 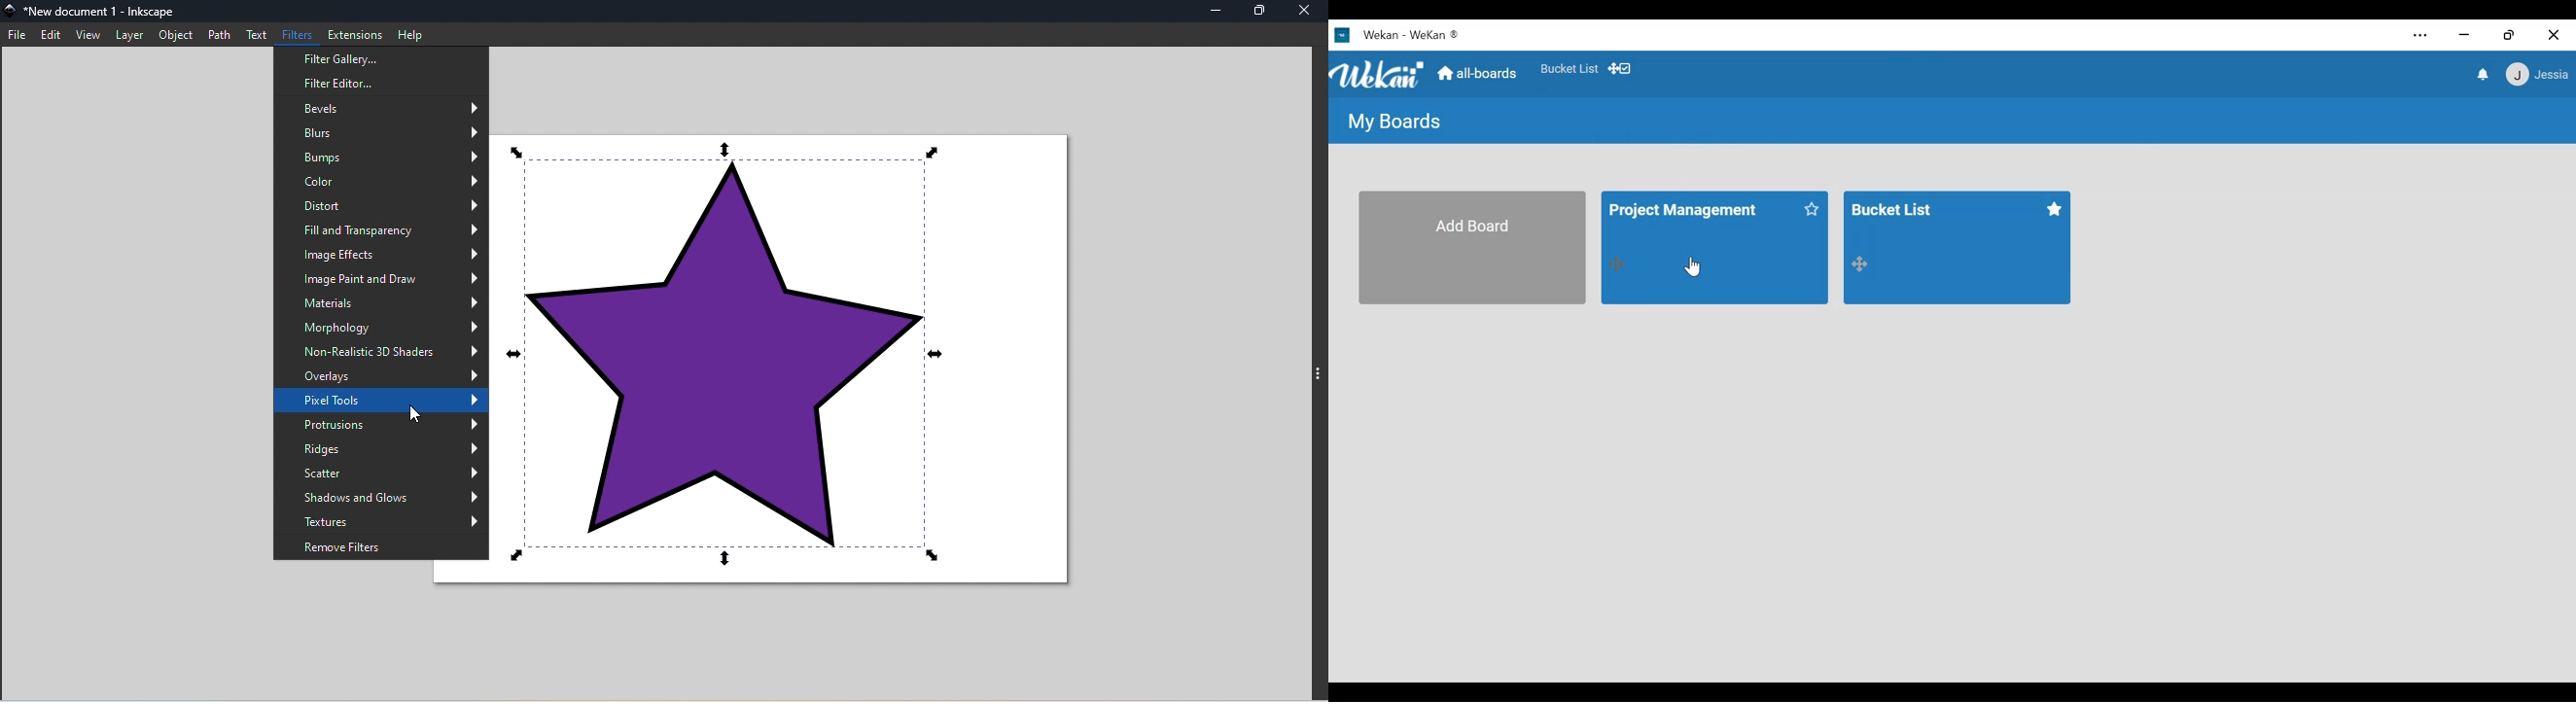 What do you see at coordinates (1861, 263) in the screenshot?
I see `actions` at bounding box center [1861, 263].